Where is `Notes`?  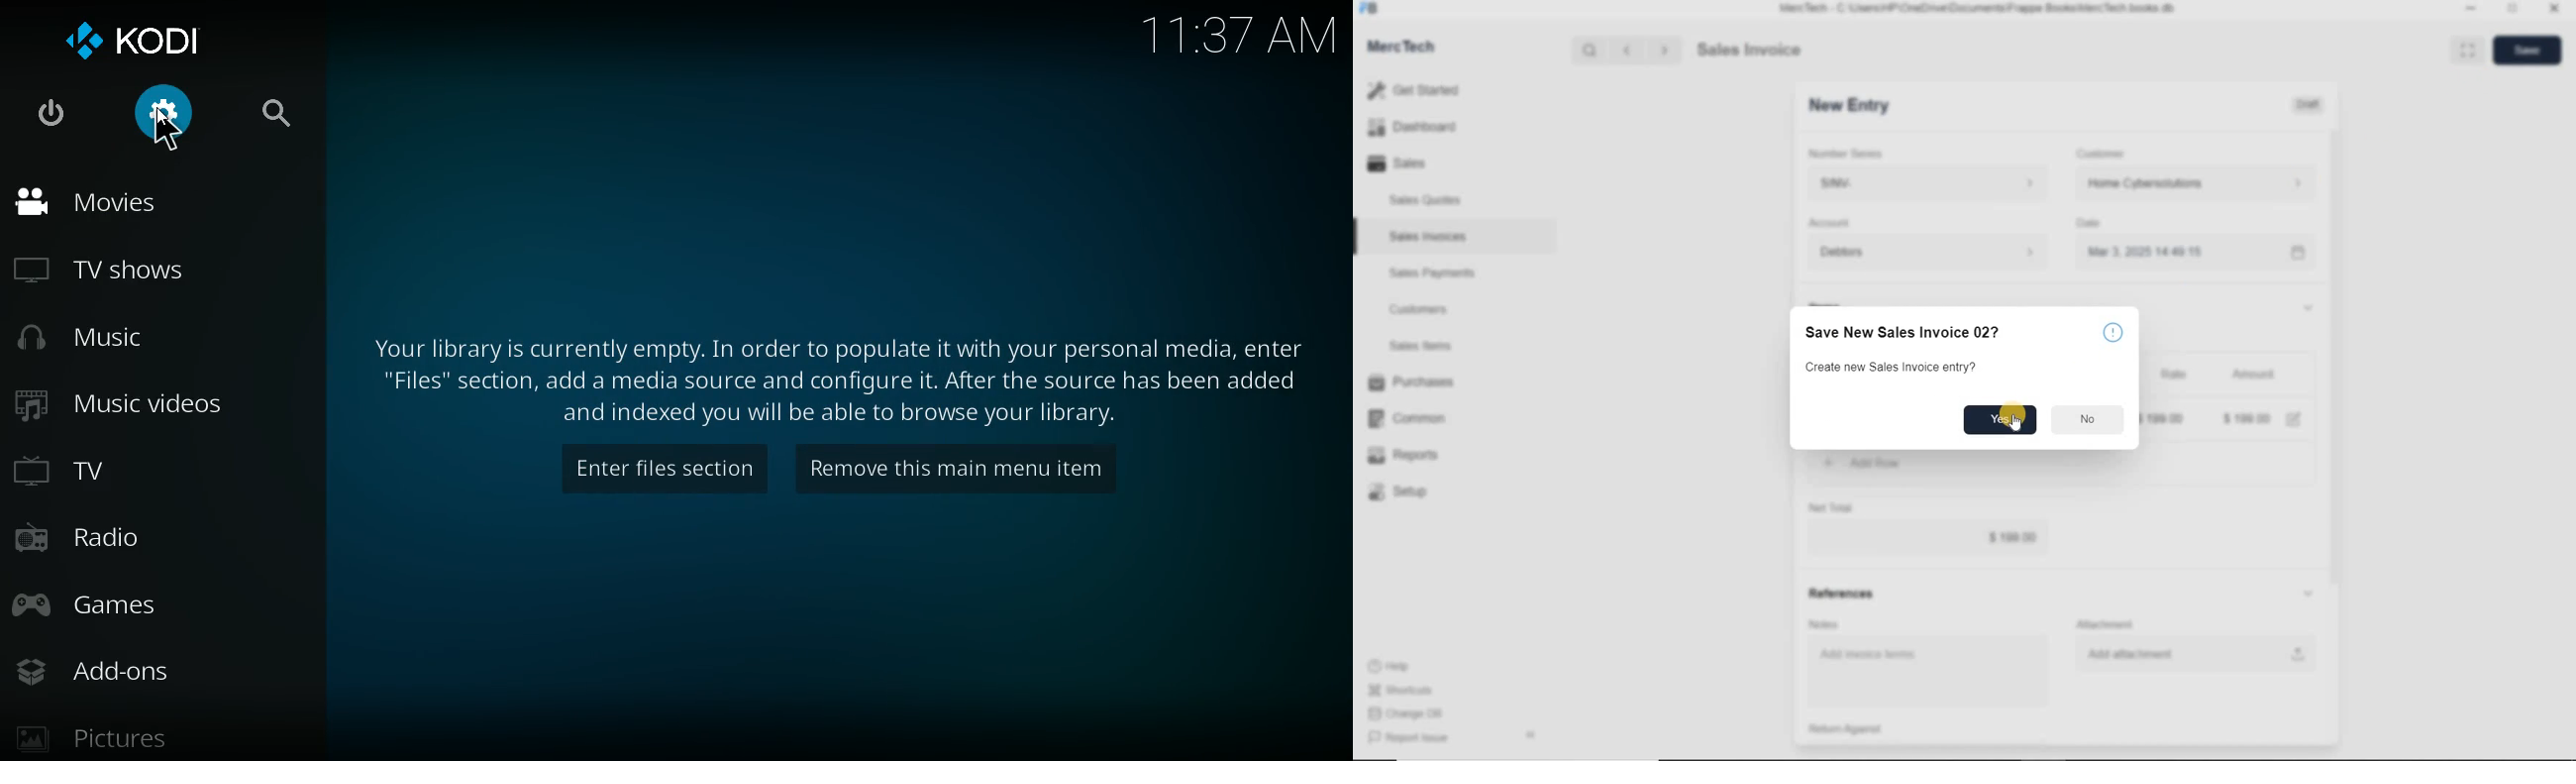 Notes is located at coordinates (1826, 624).